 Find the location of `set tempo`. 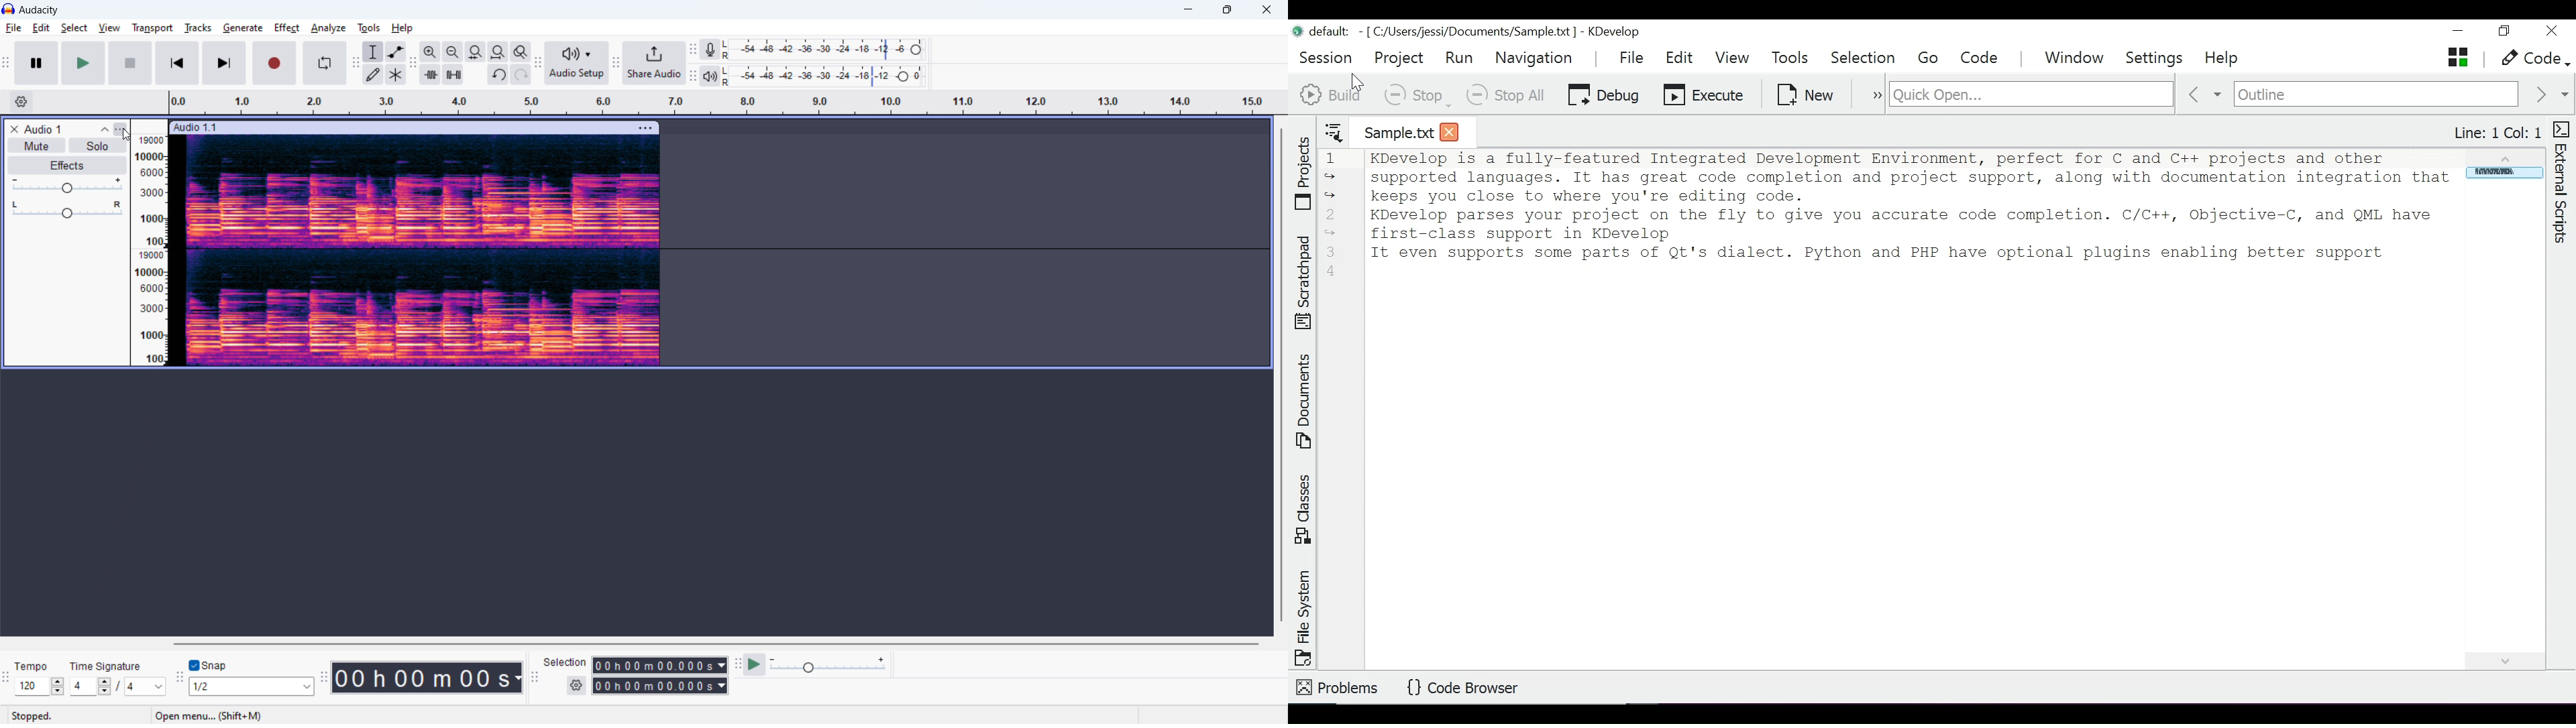

set tempo is located at coordinates (31, 686).